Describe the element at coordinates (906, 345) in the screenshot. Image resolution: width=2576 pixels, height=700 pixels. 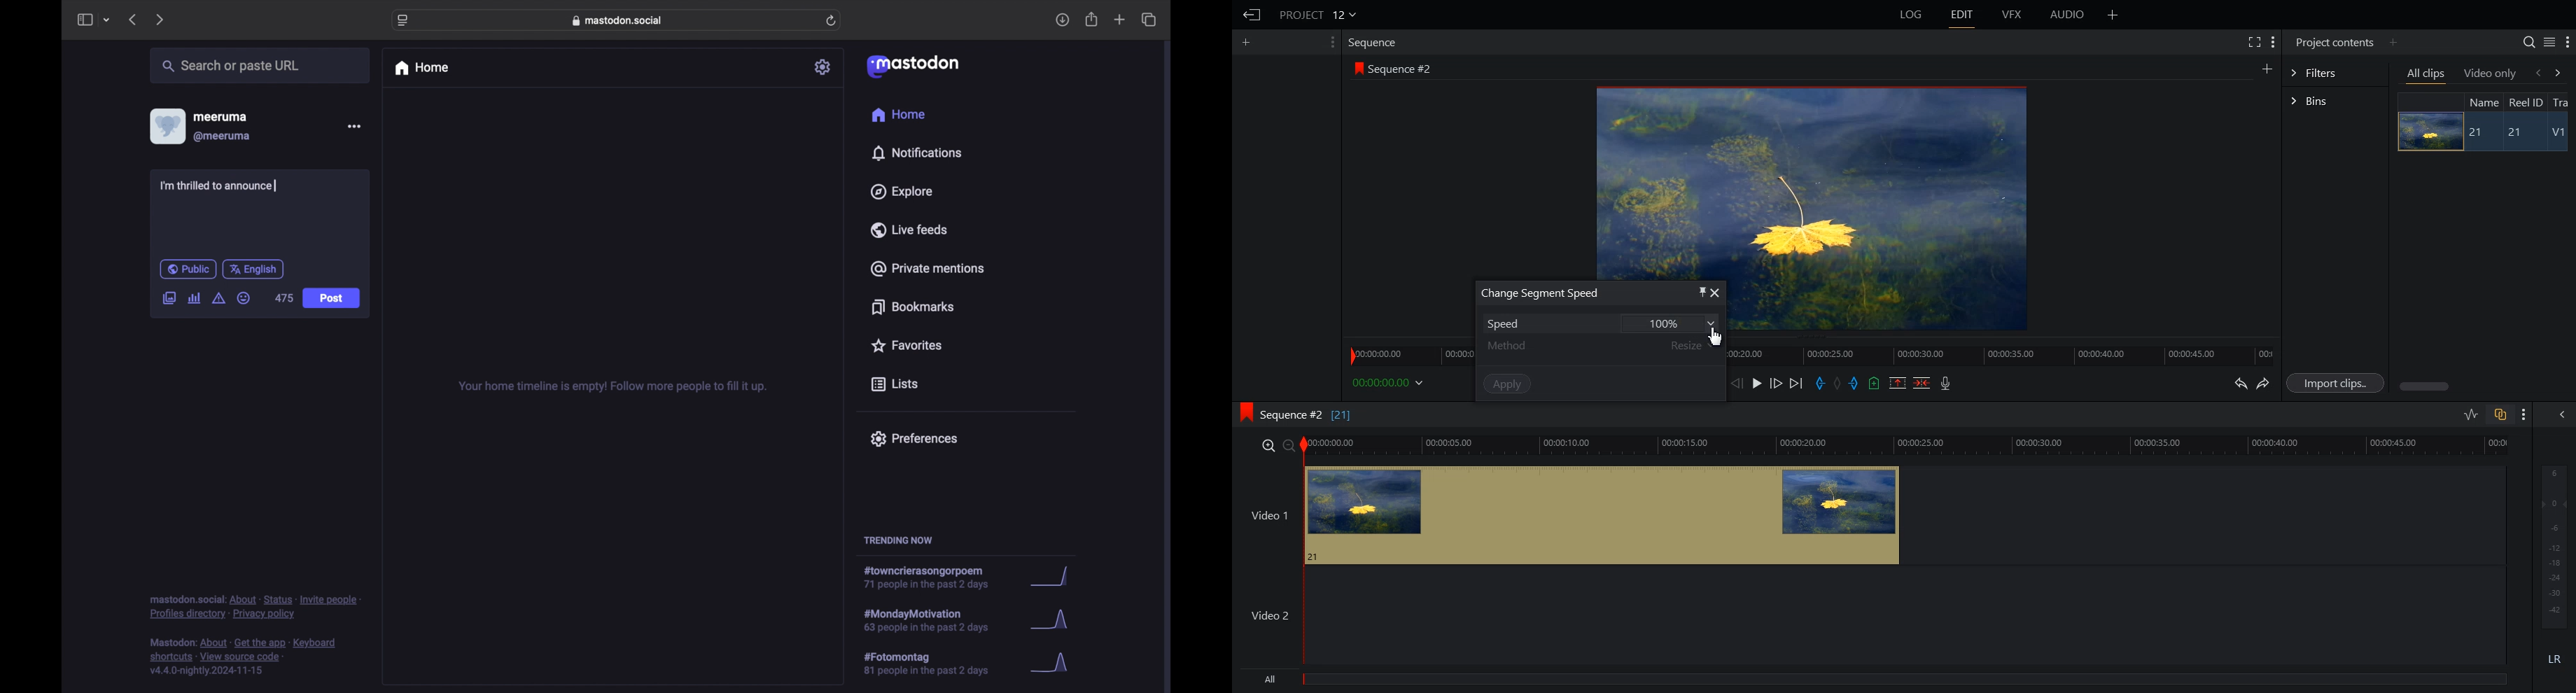
I see `favorites` at that location.